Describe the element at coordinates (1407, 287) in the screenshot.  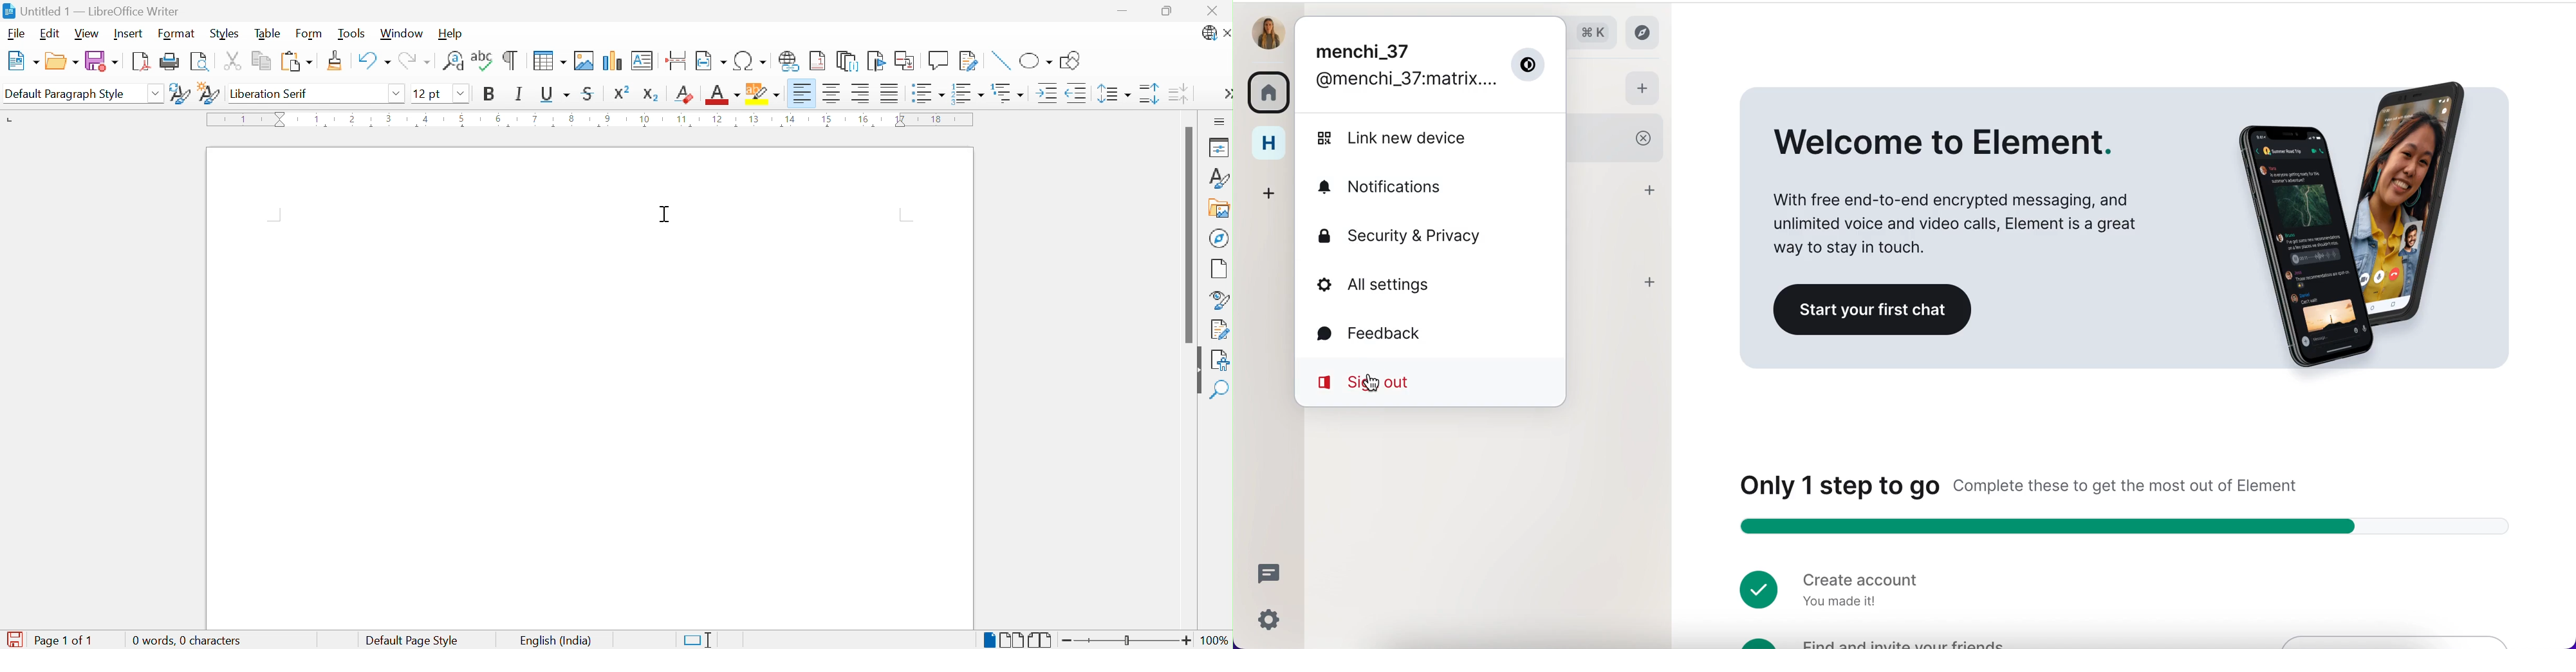
I see `all settings` at that location.